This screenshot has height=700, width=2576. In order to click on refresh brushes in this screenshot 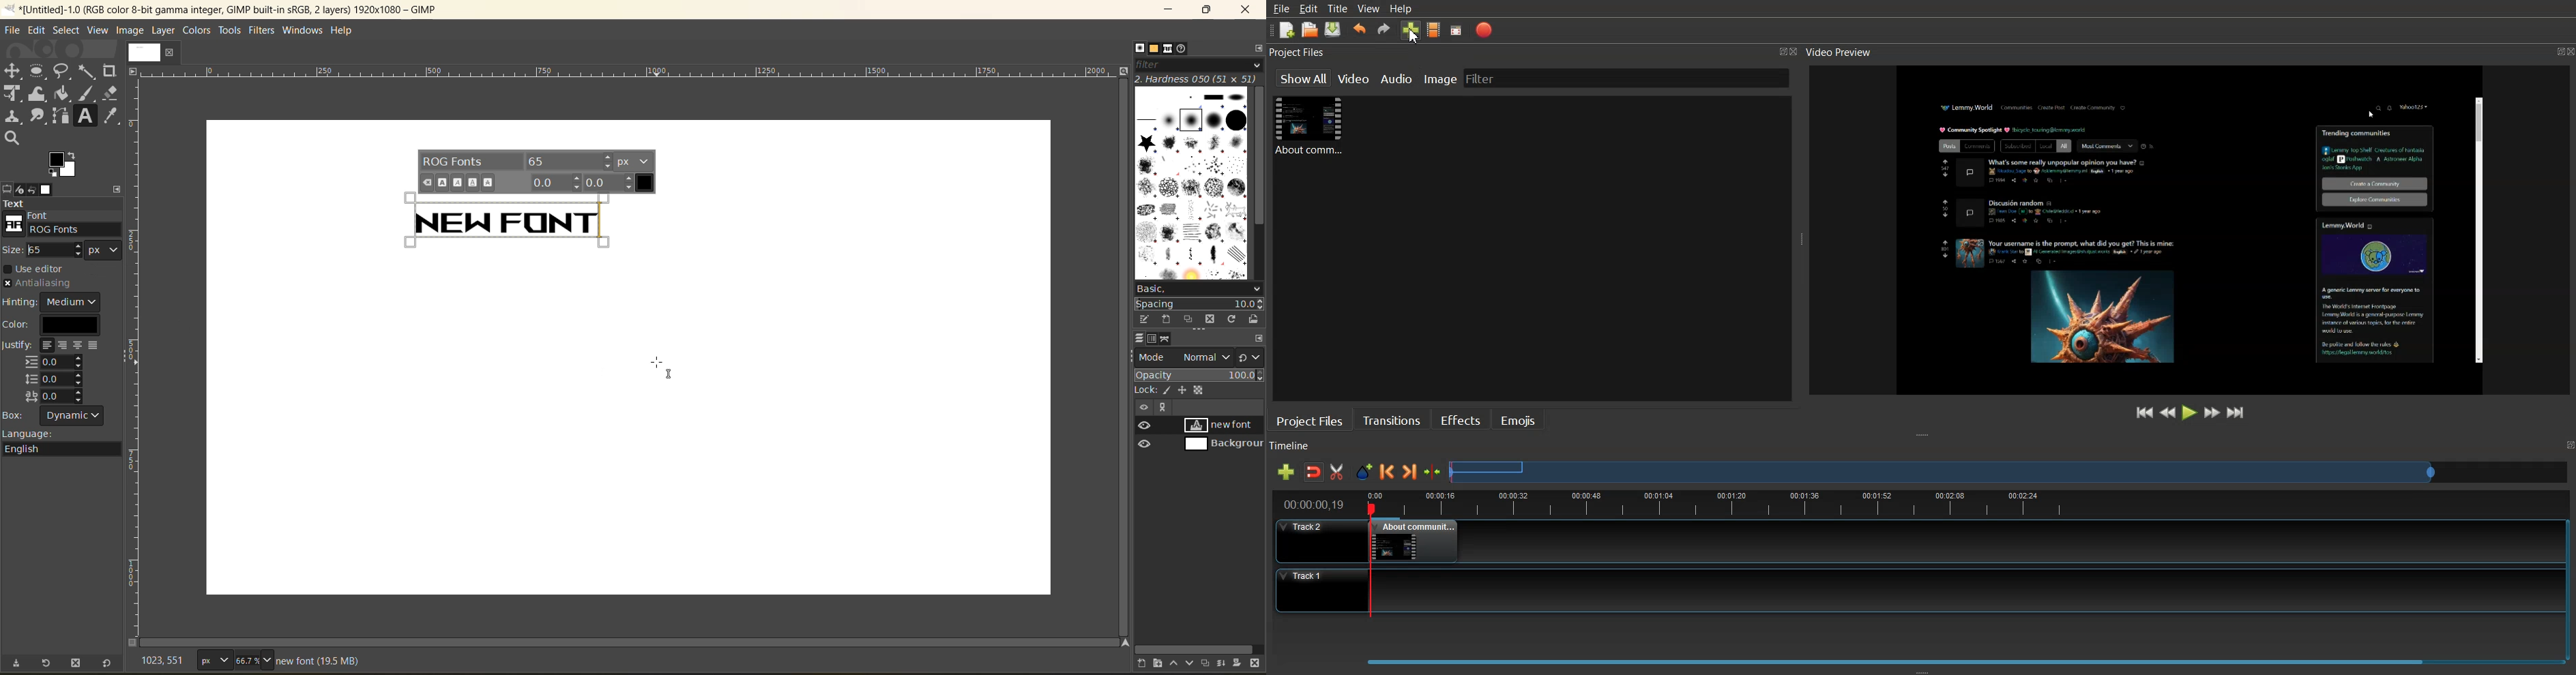, I will do `click(1231, 320)`.